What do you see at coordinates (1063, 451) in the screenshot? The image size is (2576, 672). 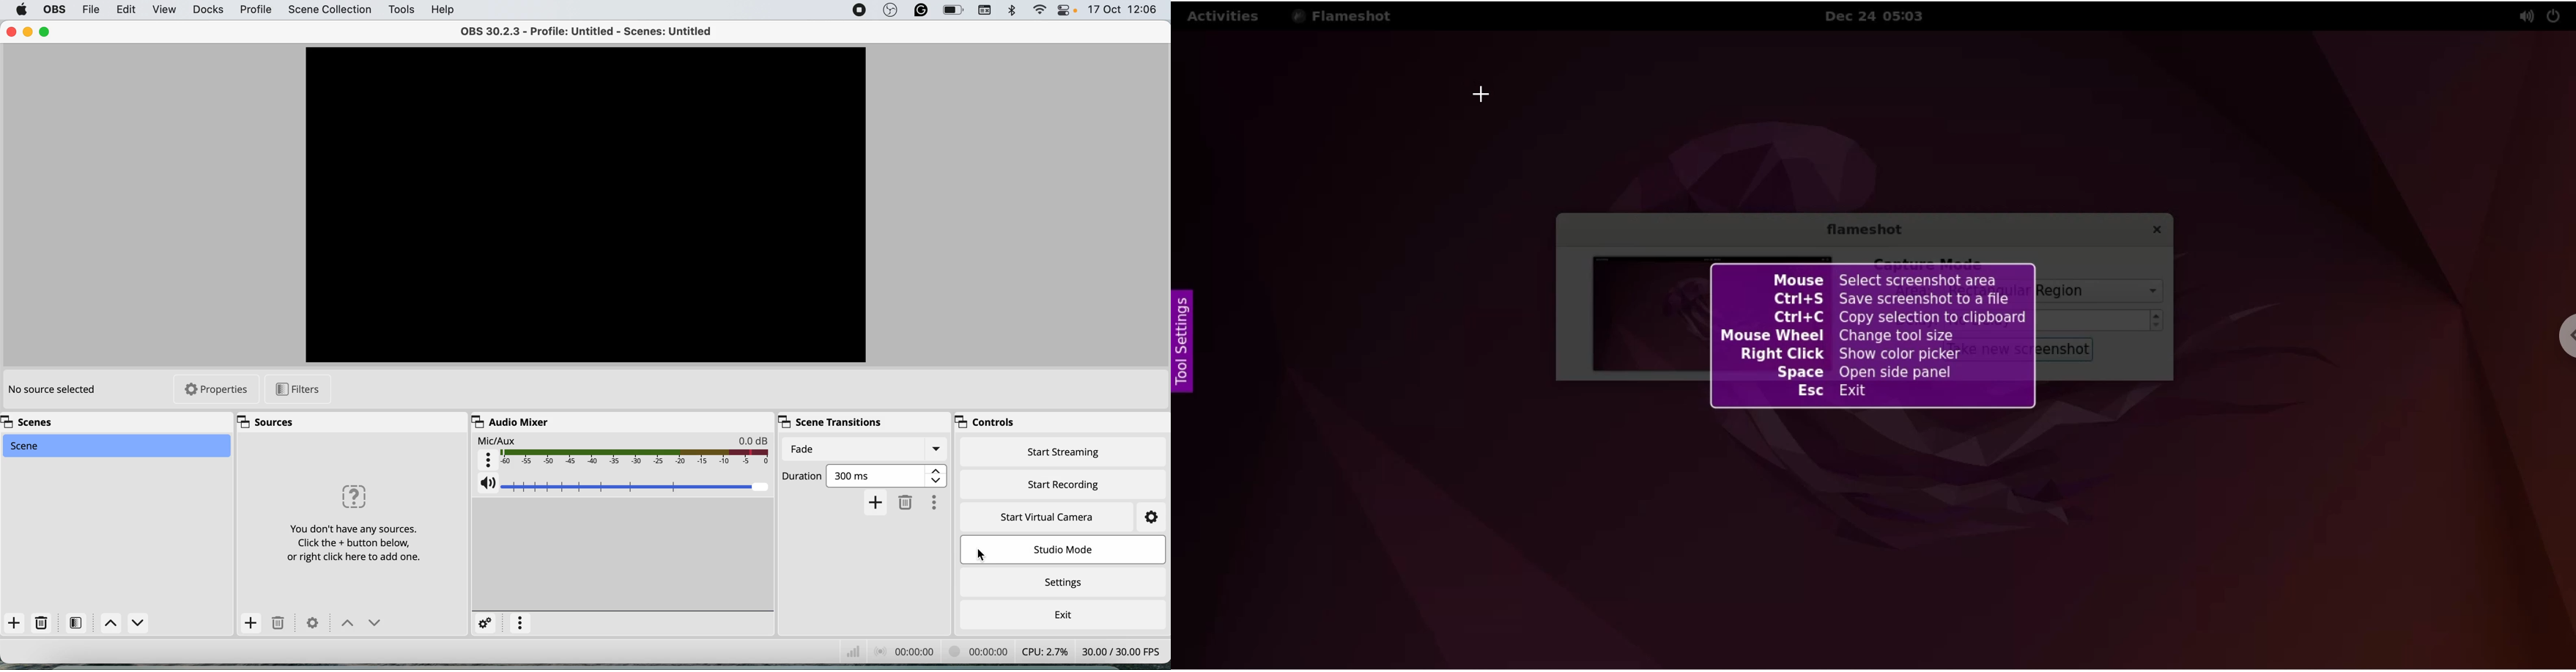 I see `start streaming` at bounding box center [1063, 451].